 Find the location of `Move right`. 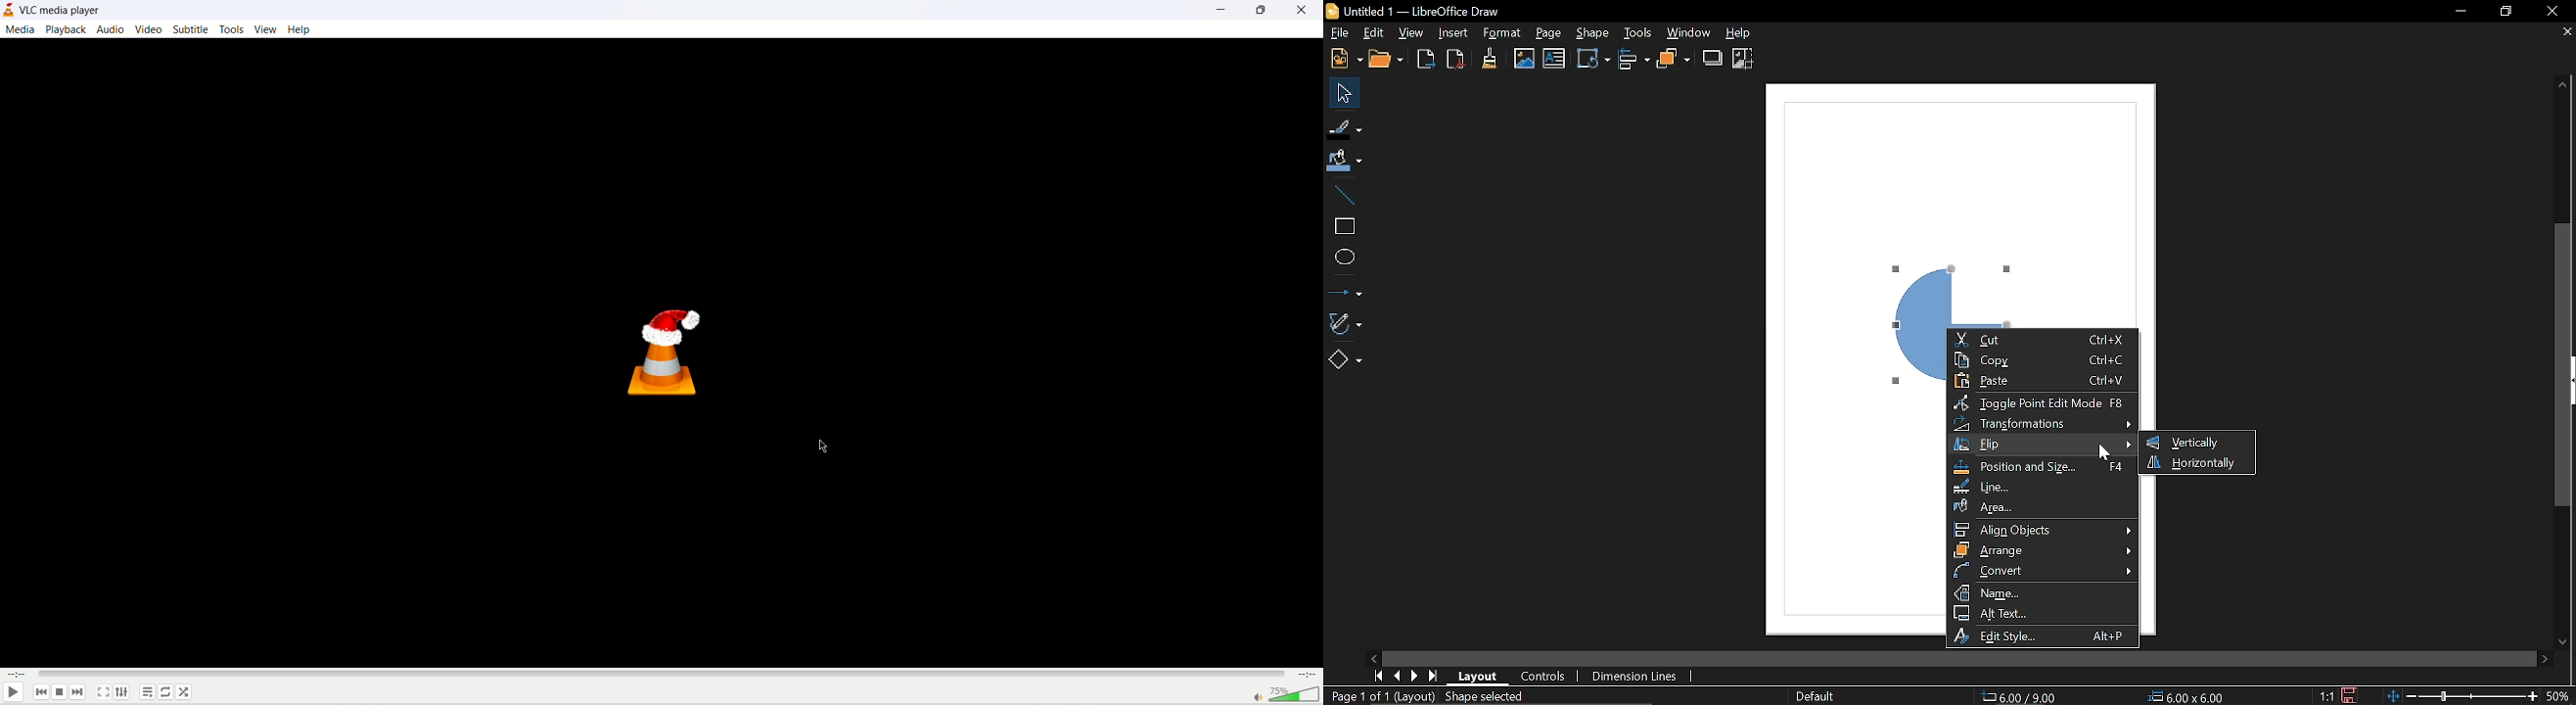

Move right is located at coordinates (2548, 659).